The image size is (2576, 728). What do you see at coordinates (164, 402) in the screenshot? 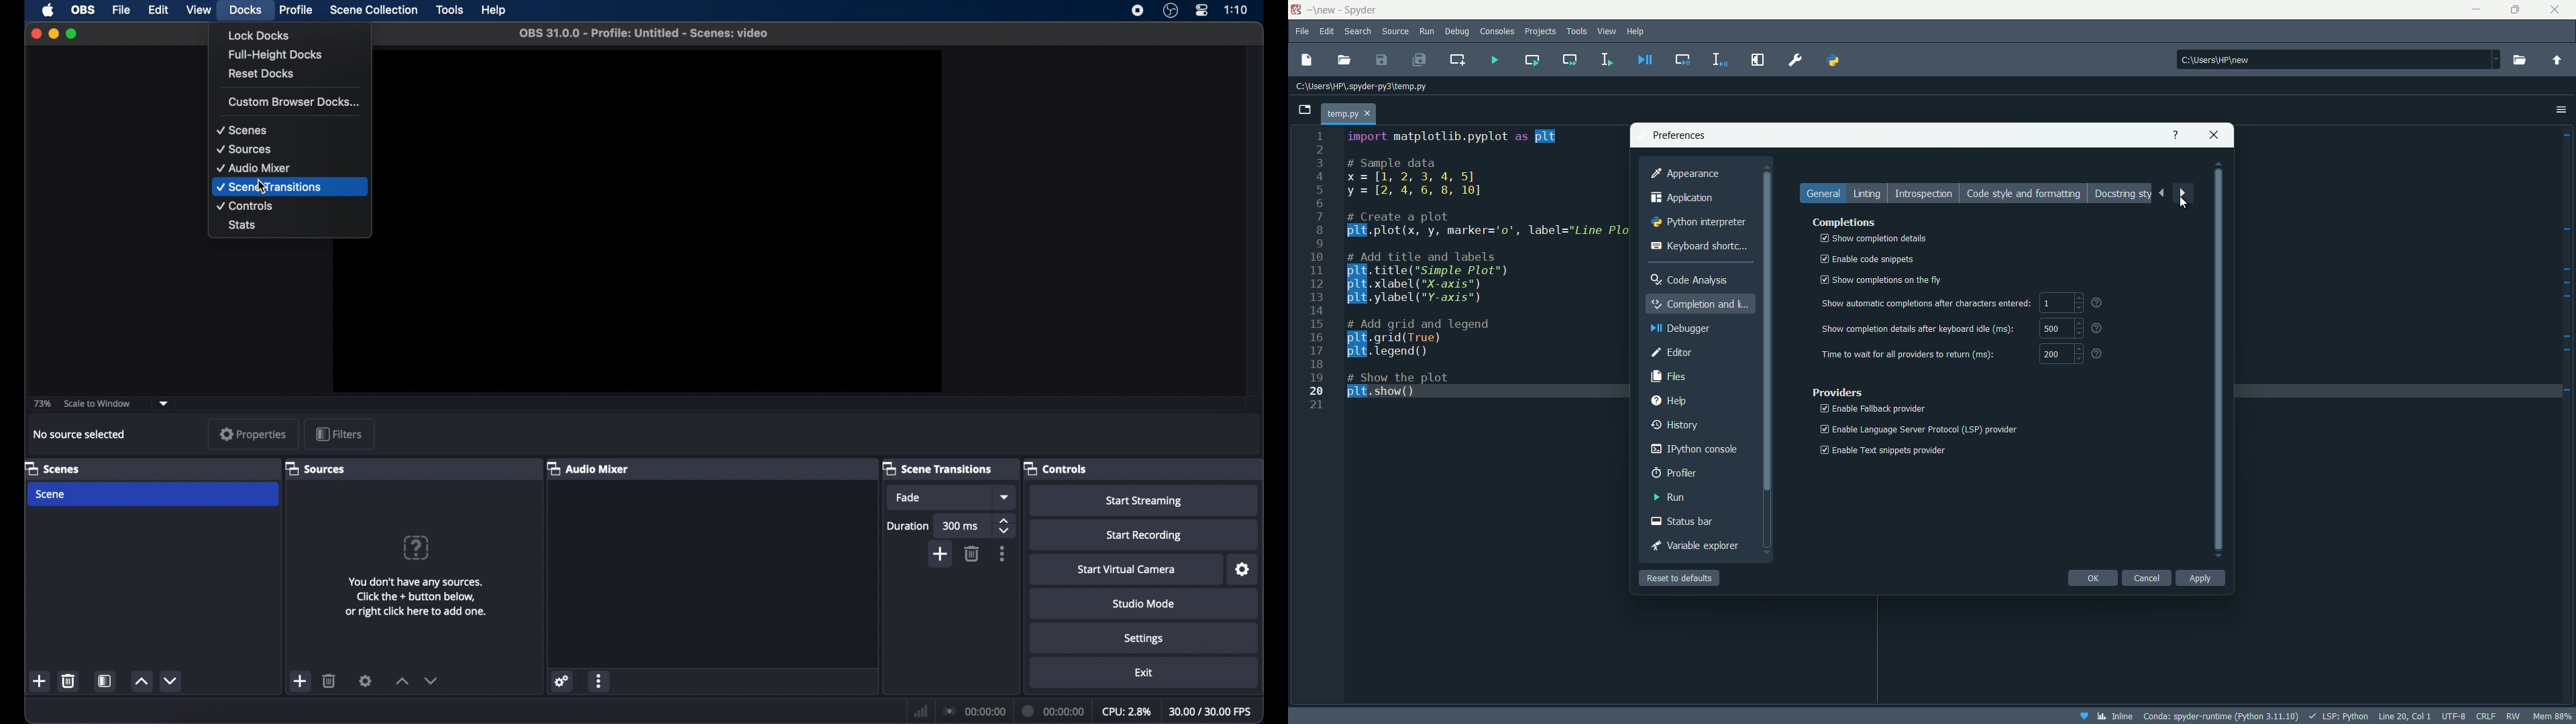
I see `dropdown` at bounding box center [164, 402].